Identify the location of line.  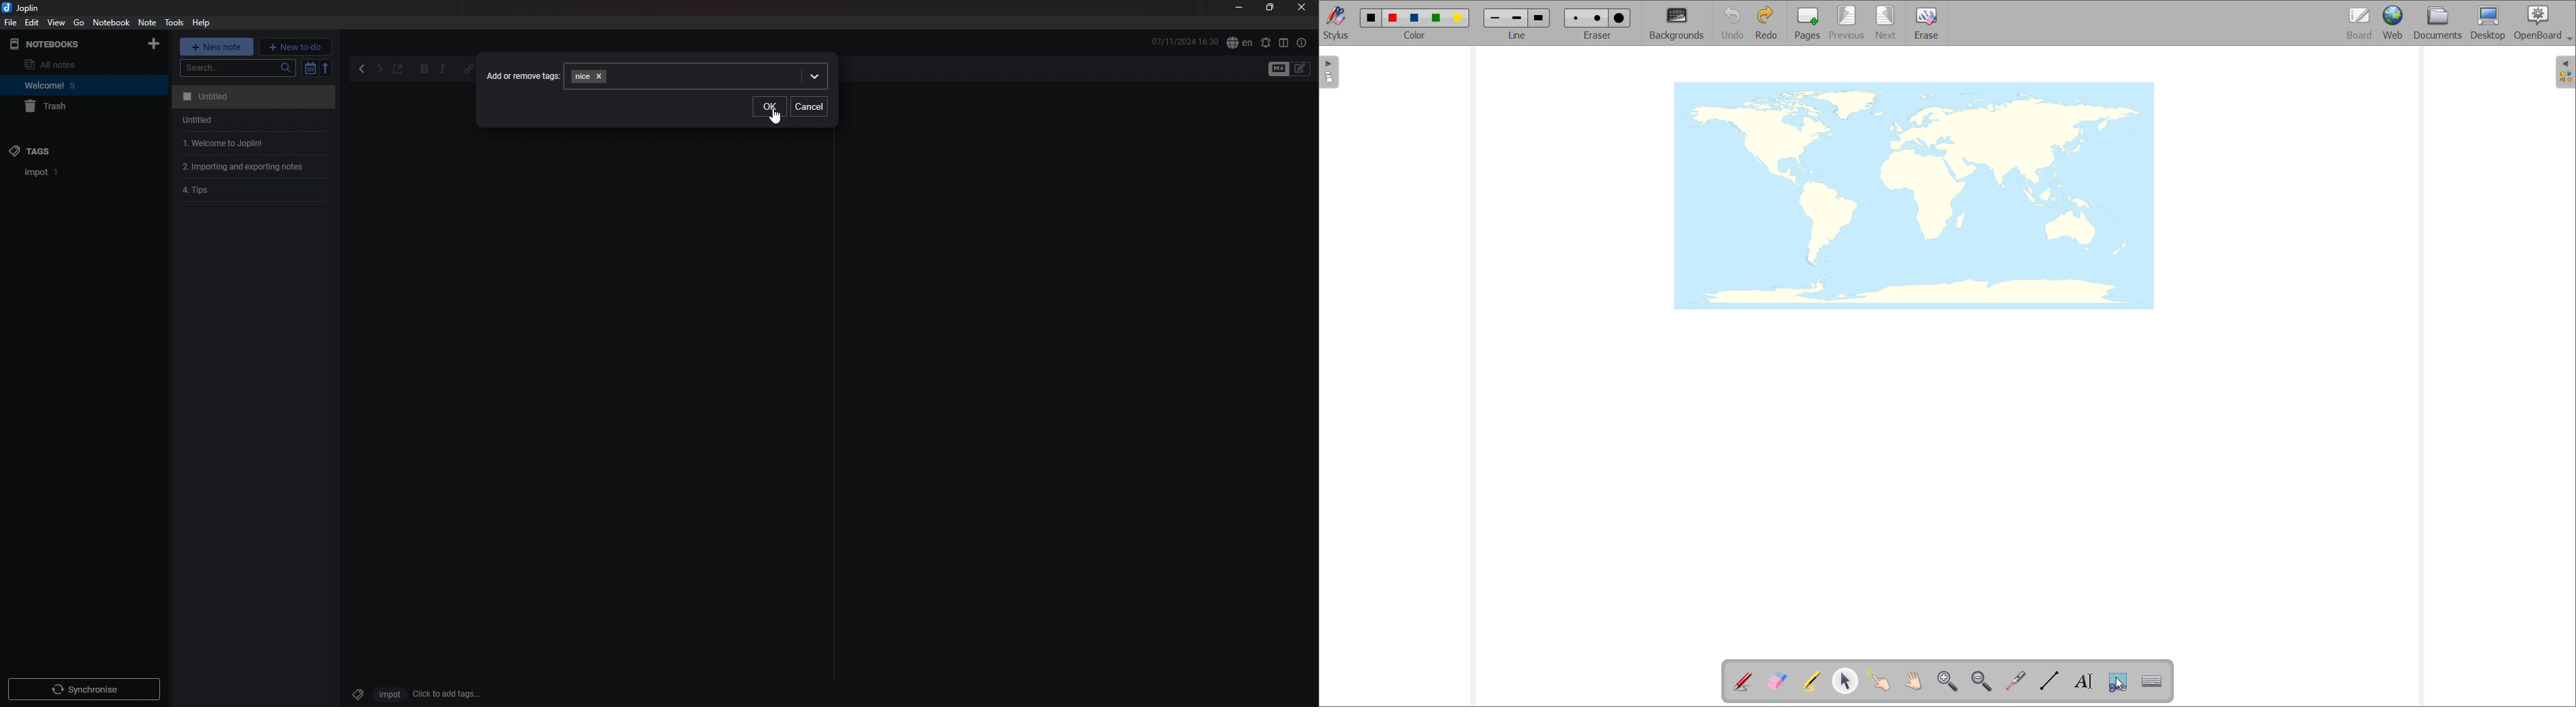
(1517, 35).